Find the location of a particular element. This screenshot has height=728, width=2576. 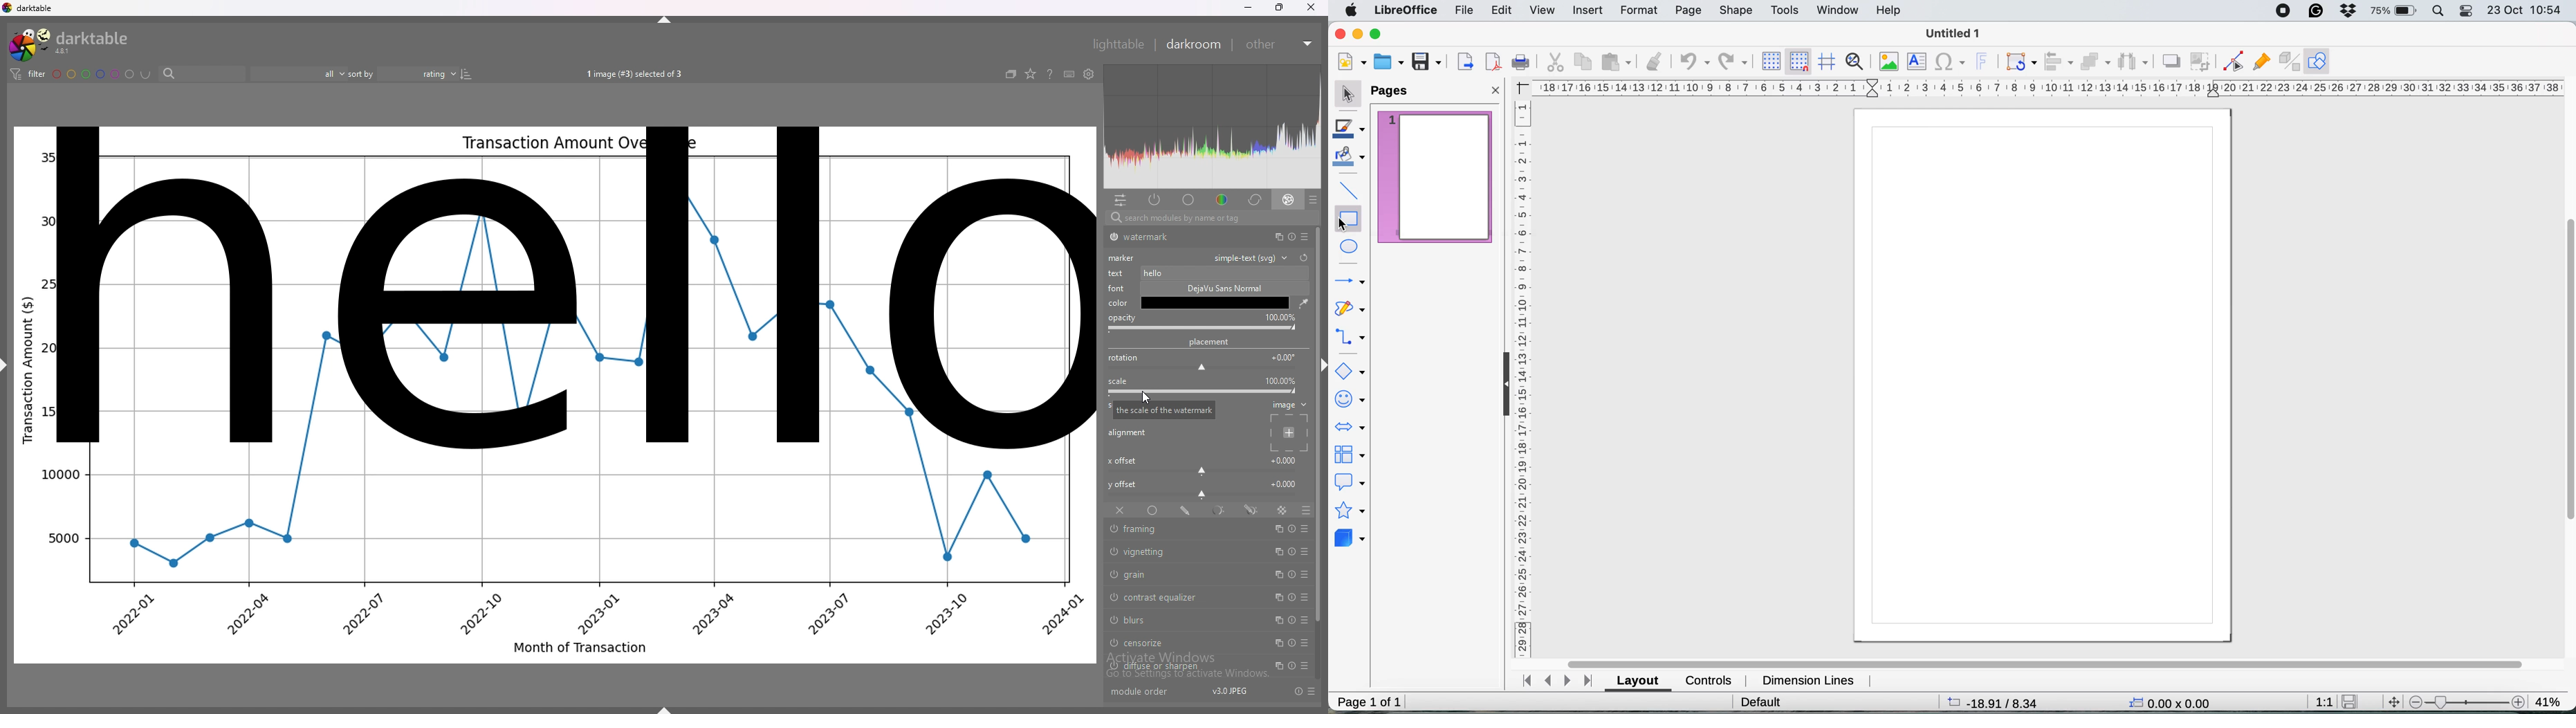

filter by rating is located at coordinates (299, 73).